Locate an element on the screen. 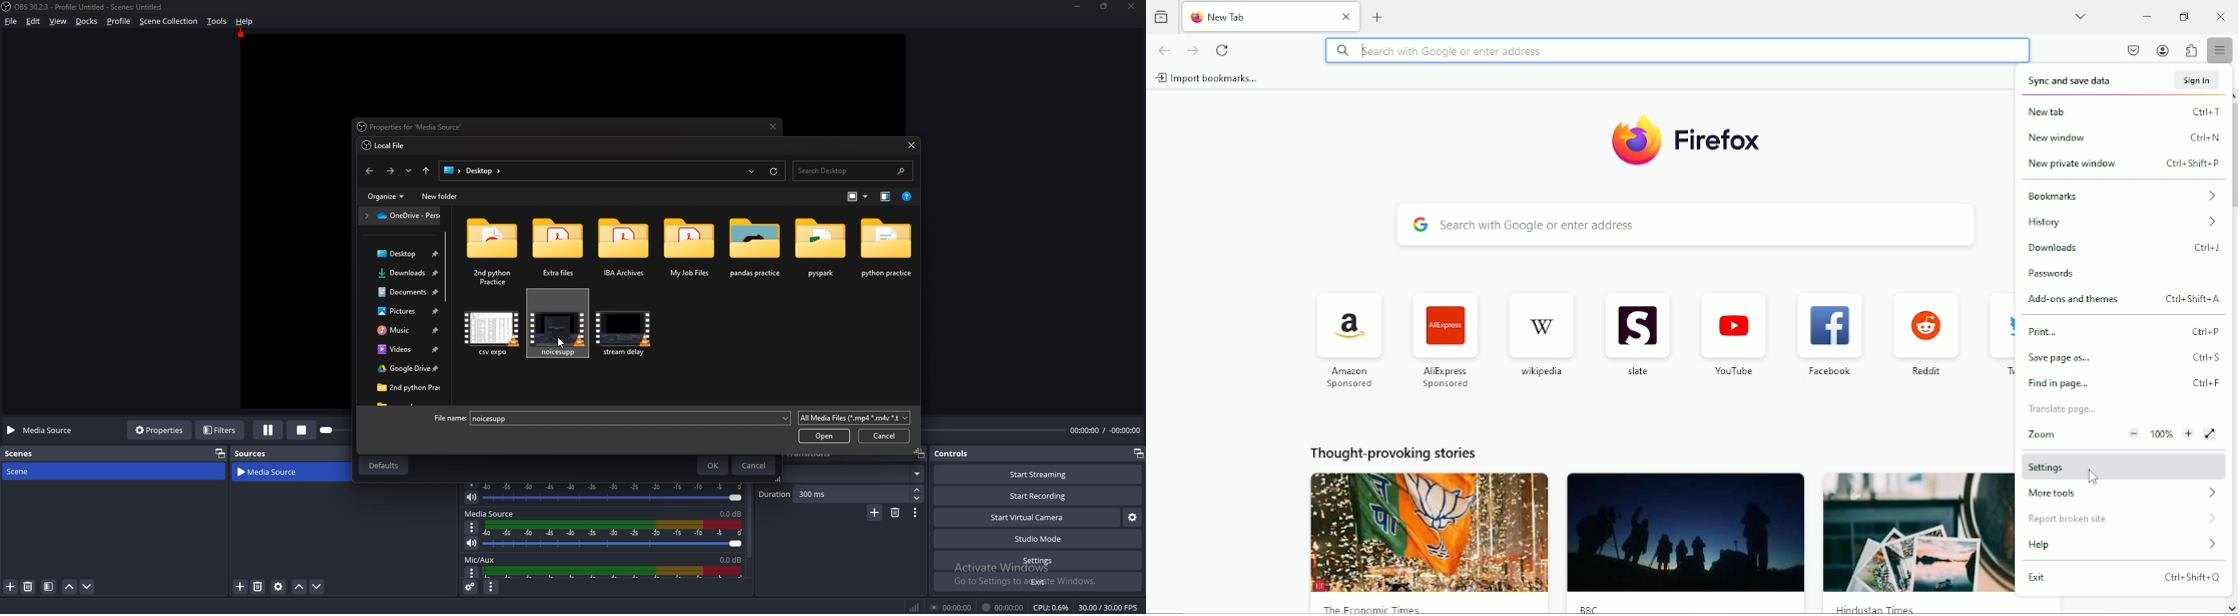 This screenshot has height=616, width=2240. help is located at coordinates (2123, 547).